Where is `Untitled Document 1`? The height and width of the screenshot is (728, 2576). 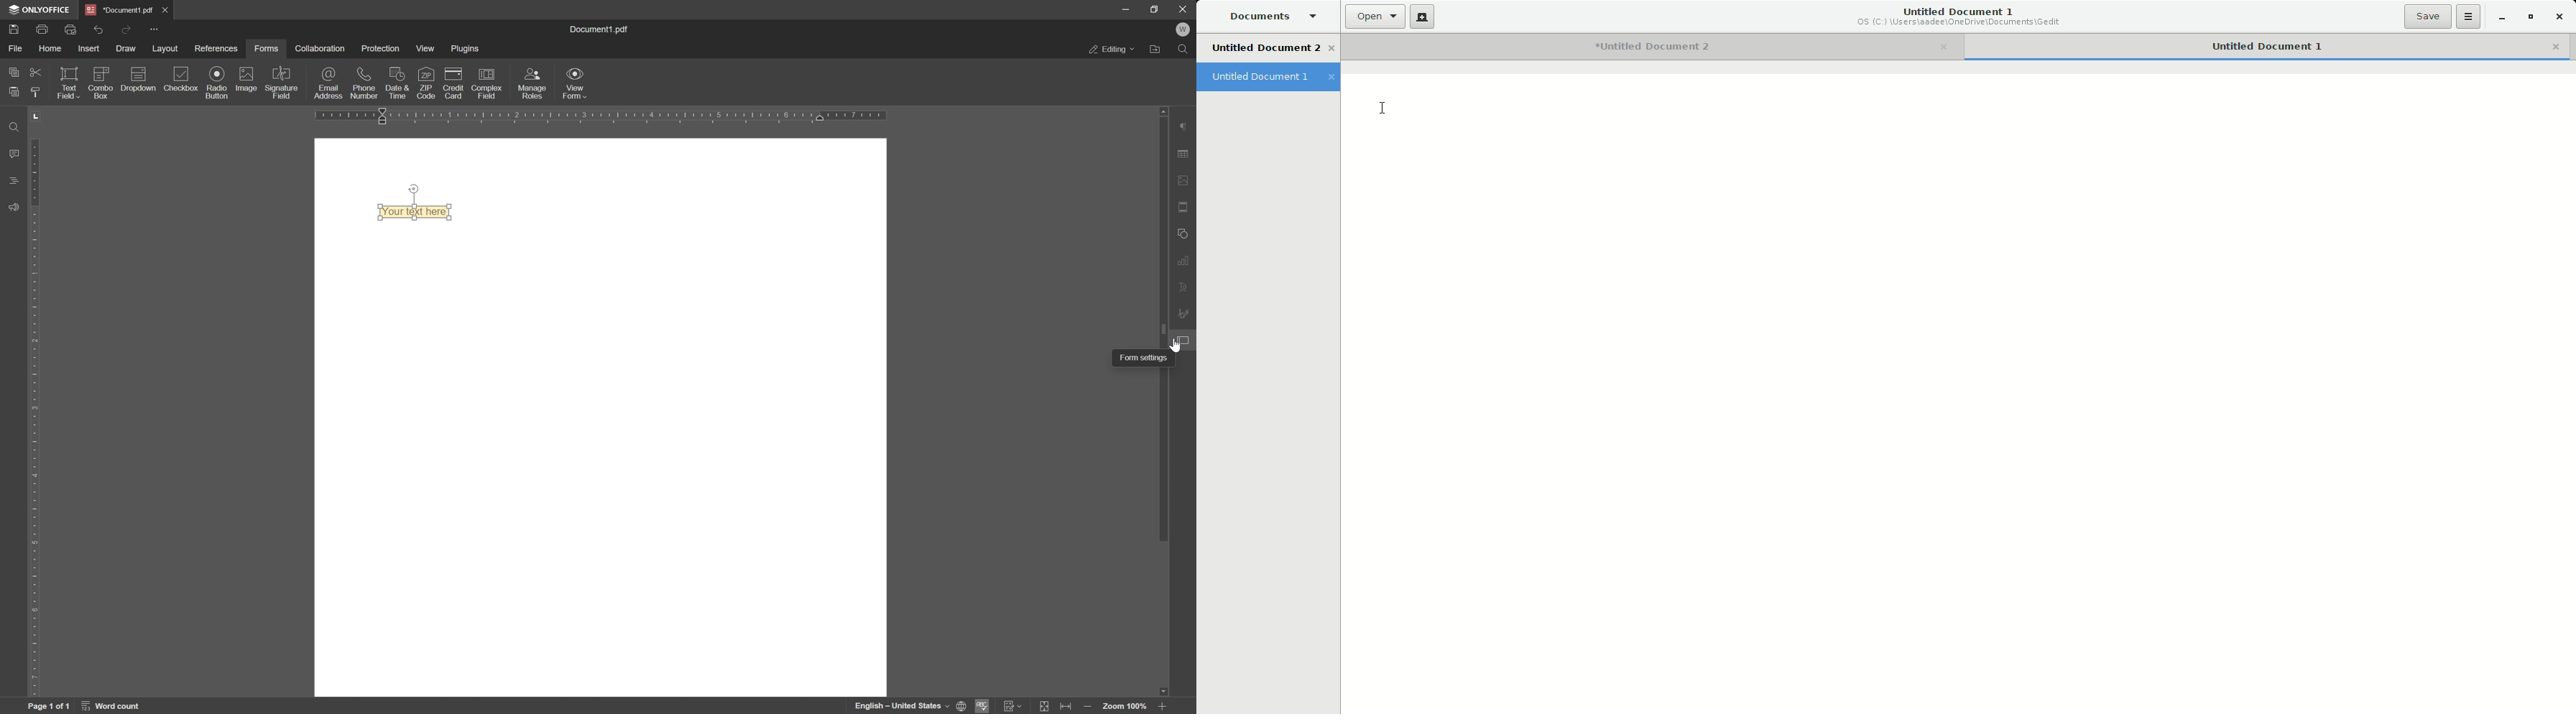
Untitled Document 1 is located at coordinates (2266, 44).